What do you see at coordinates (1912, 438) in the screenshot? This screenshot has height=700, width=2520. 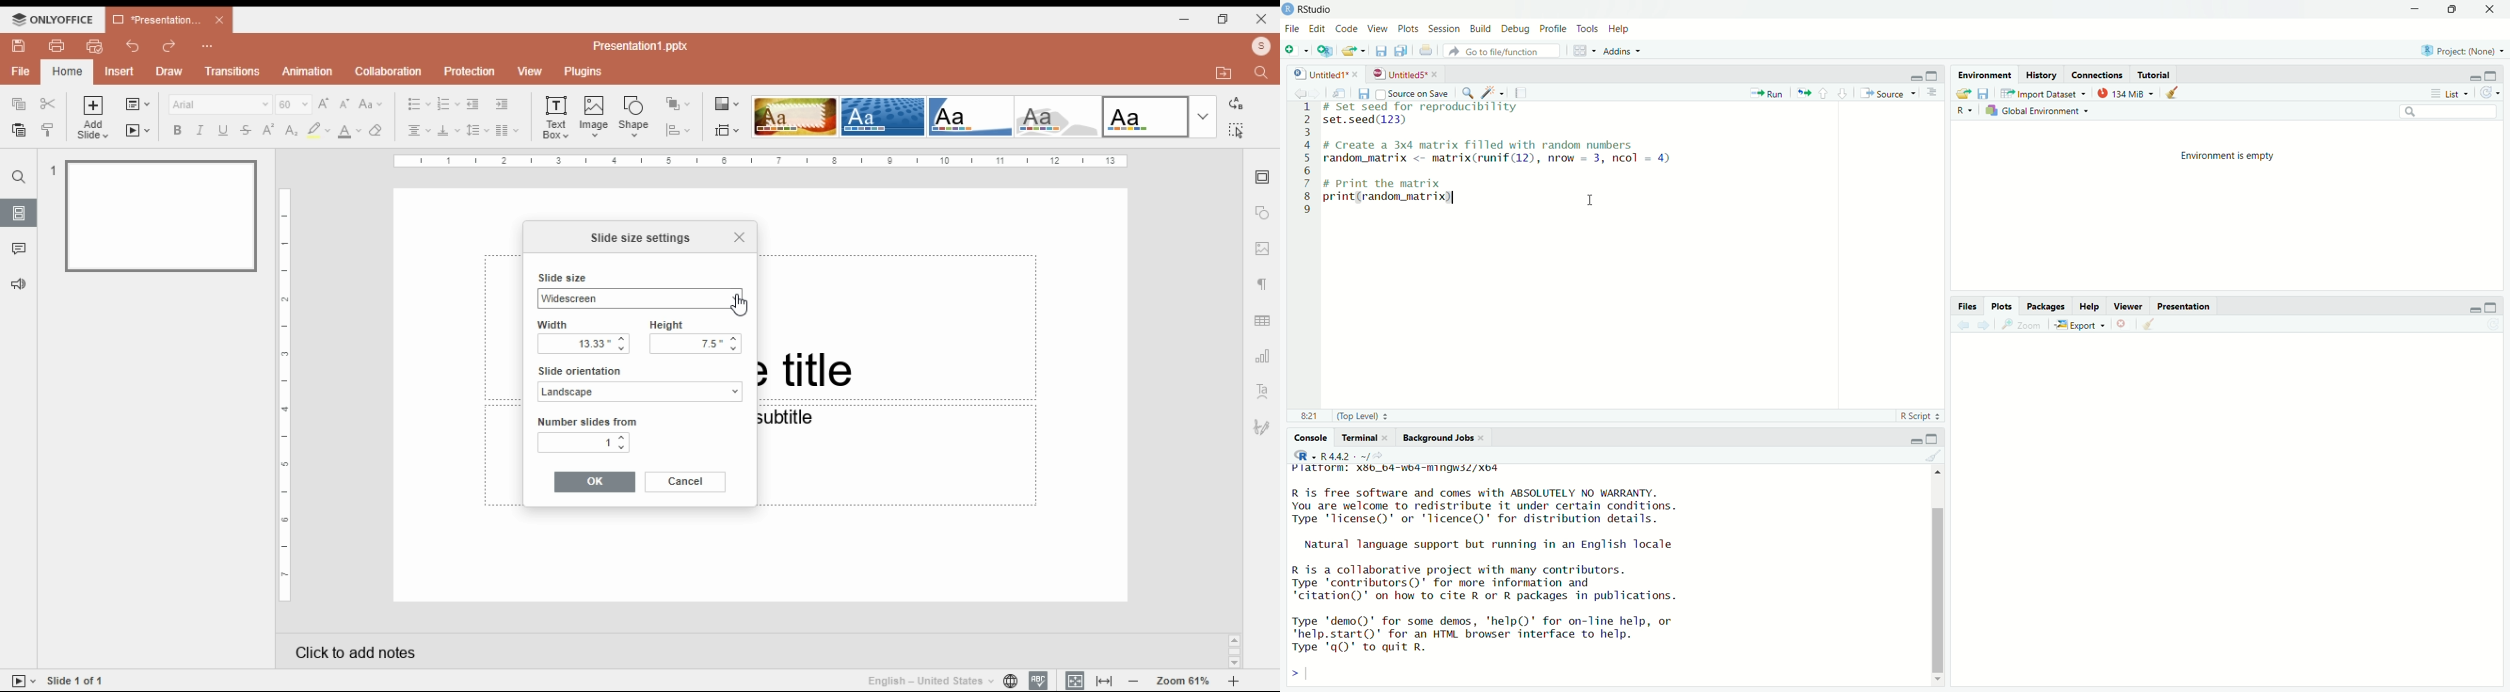 I see `minimise` at bounding box center [1912, 438].